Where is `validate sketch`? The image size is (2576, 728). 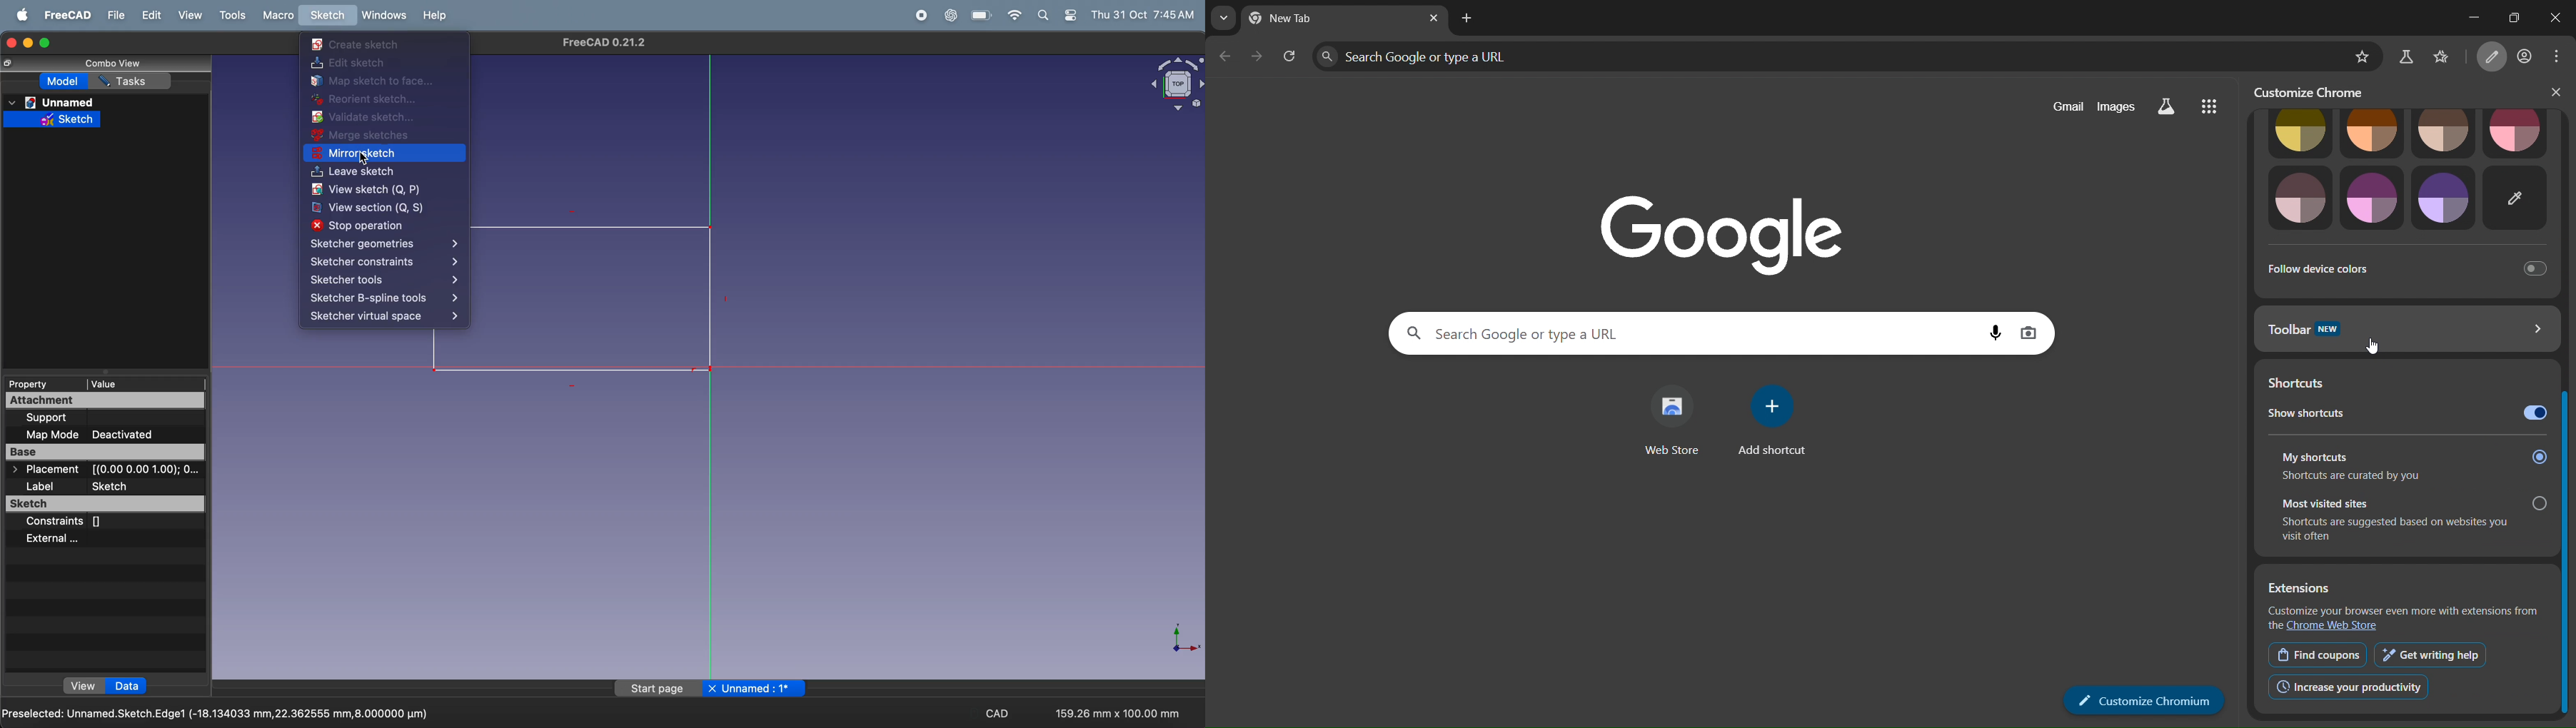 validate sketch is located at coordinates (366, 117).